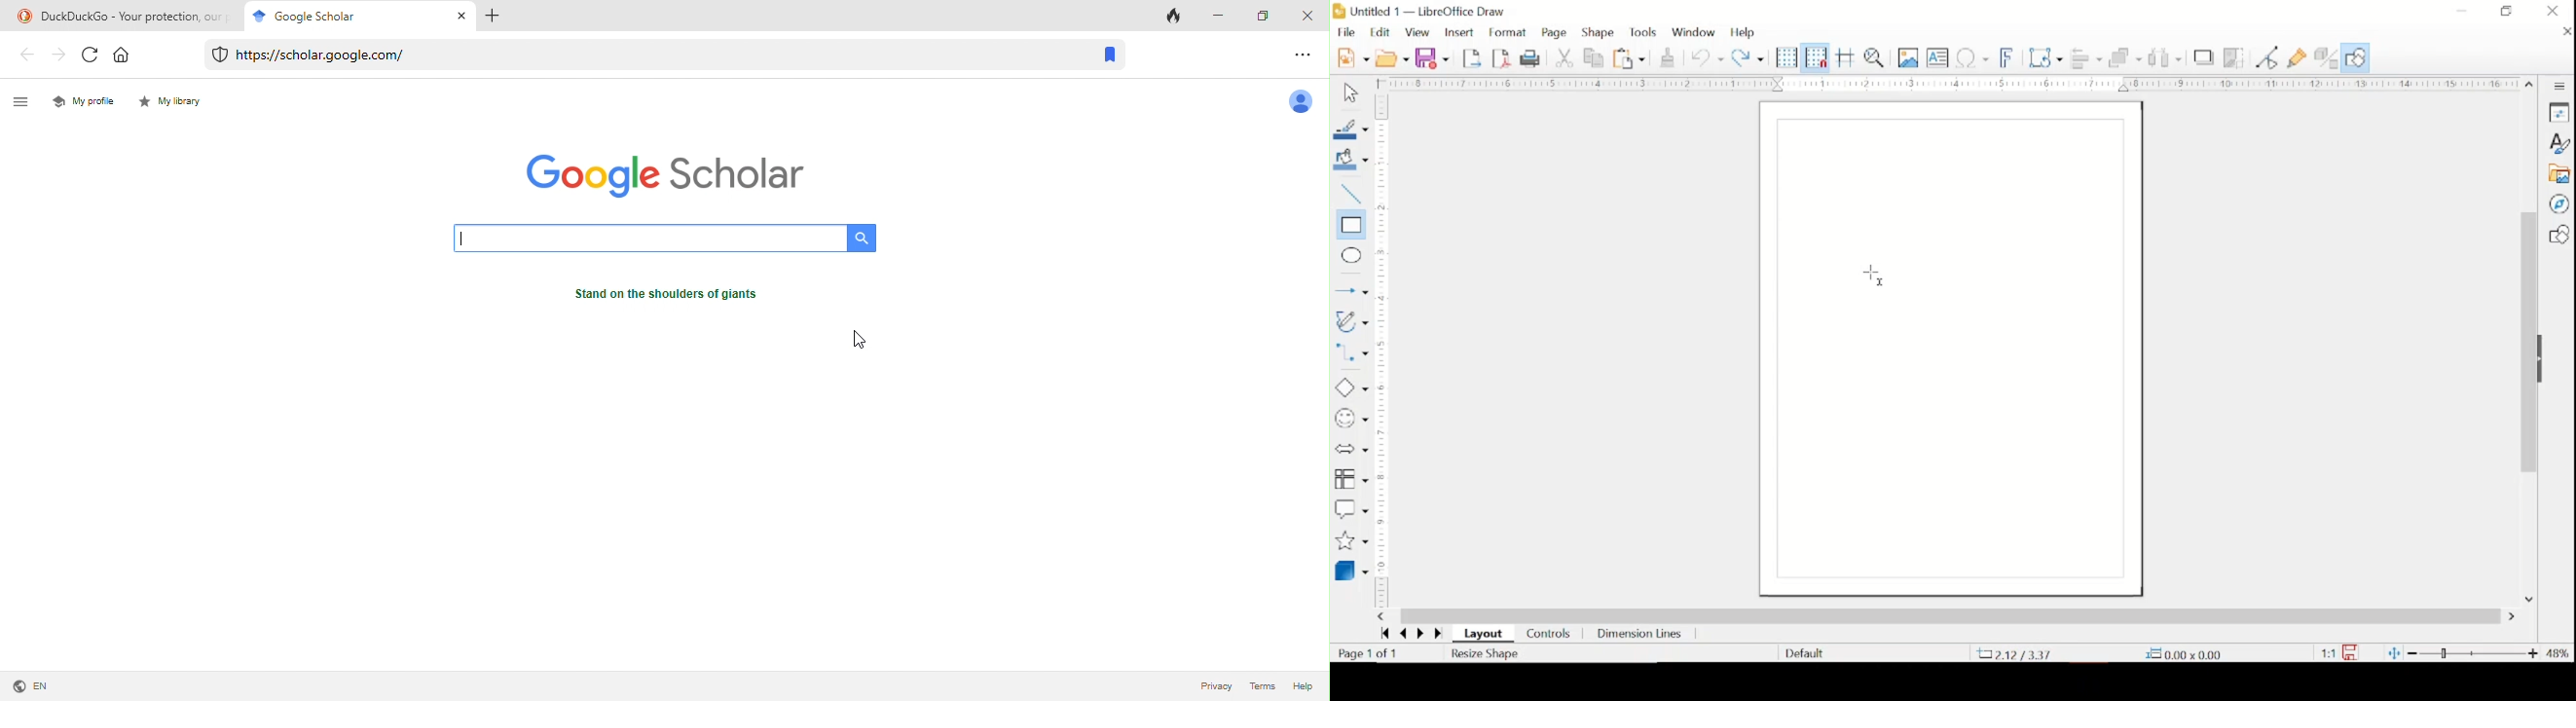  Describe the element at coordinates (2560, 86) in the screenshot. I see `sidebar settings` at that location.